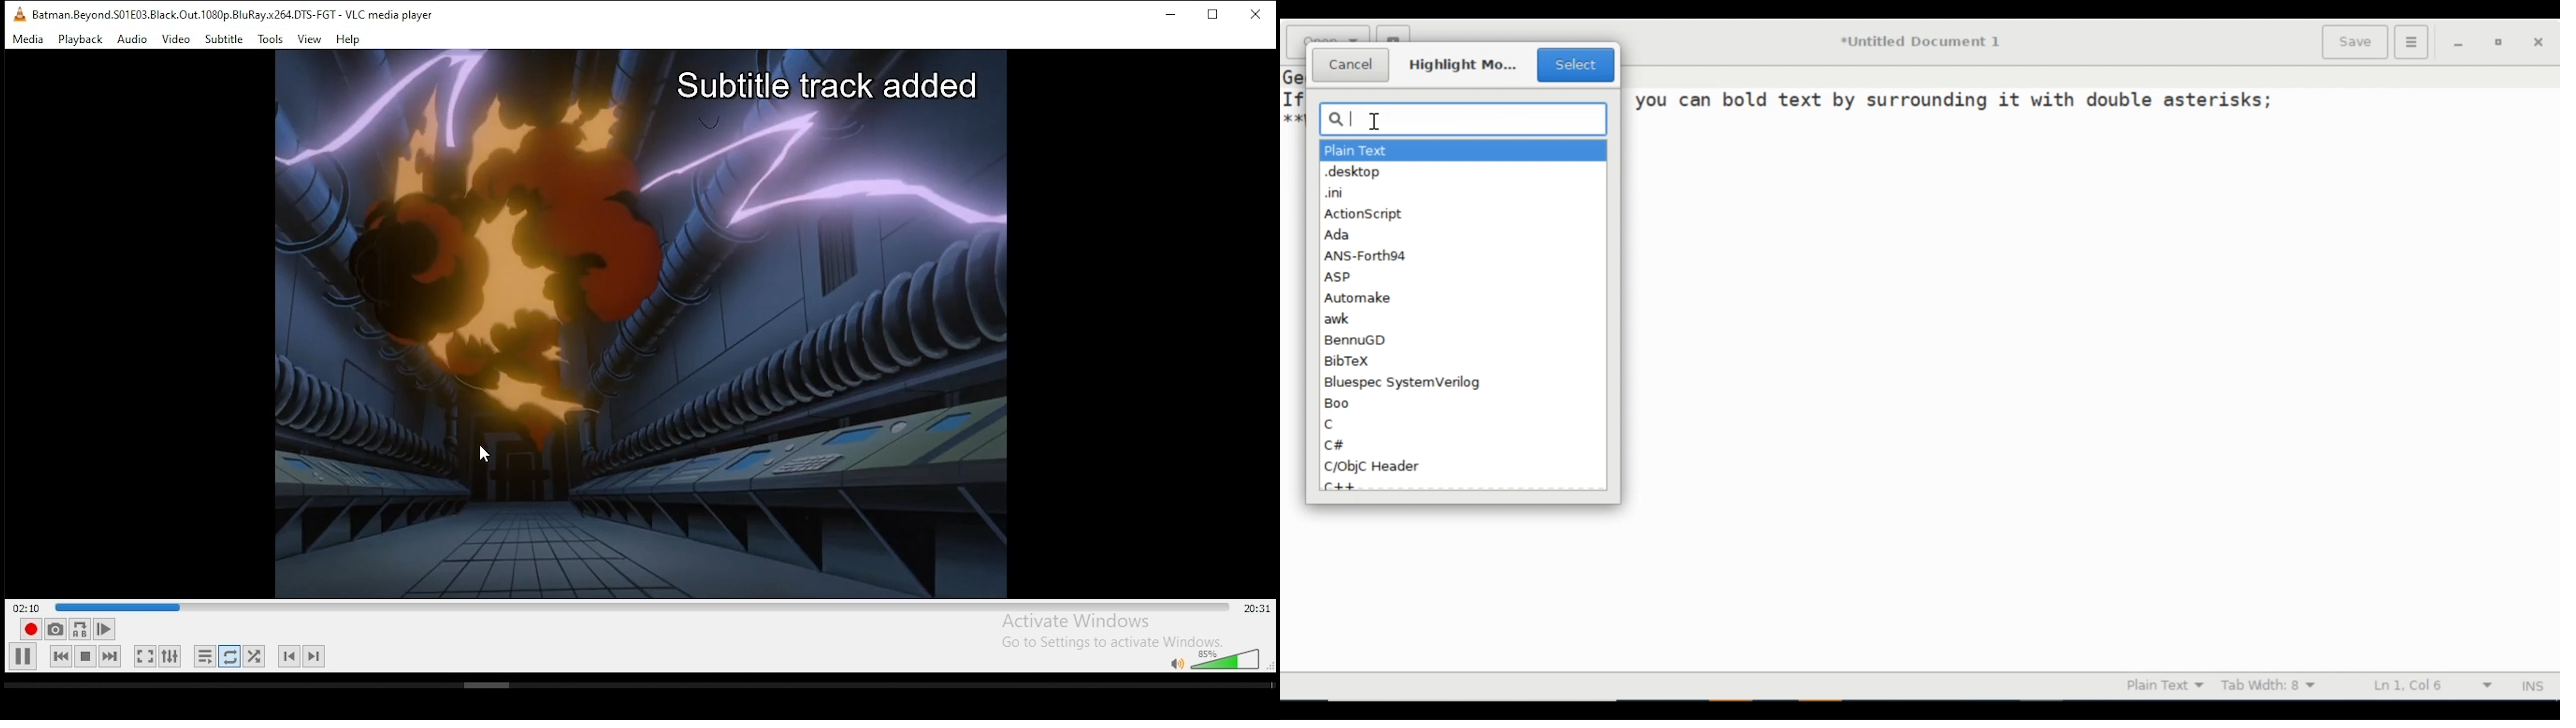 The width and height of the screenshot is (2576, 728). What do you see at coordinates (1335, 193) in the screenshot?
I see `.ini` at bounding box center [1335, 193].